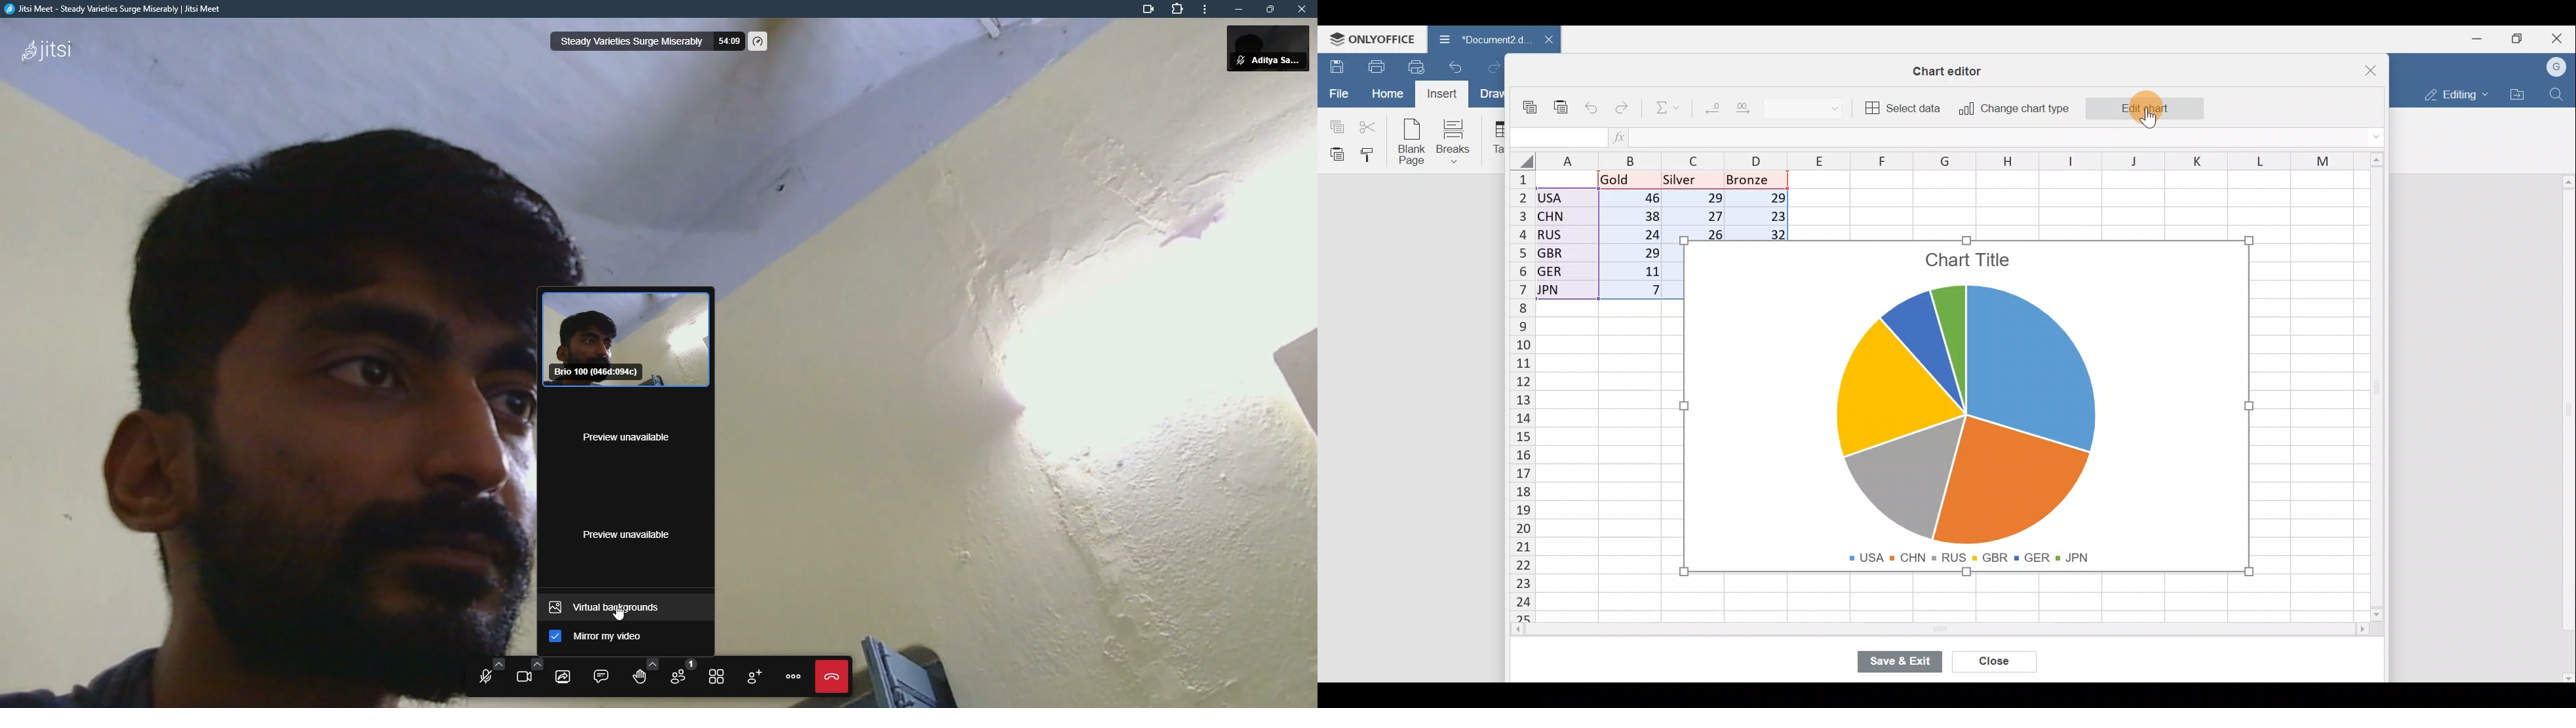 The height and width of the screenshot is (728, 2576). I want to click on Cursor, so click(625, 615).